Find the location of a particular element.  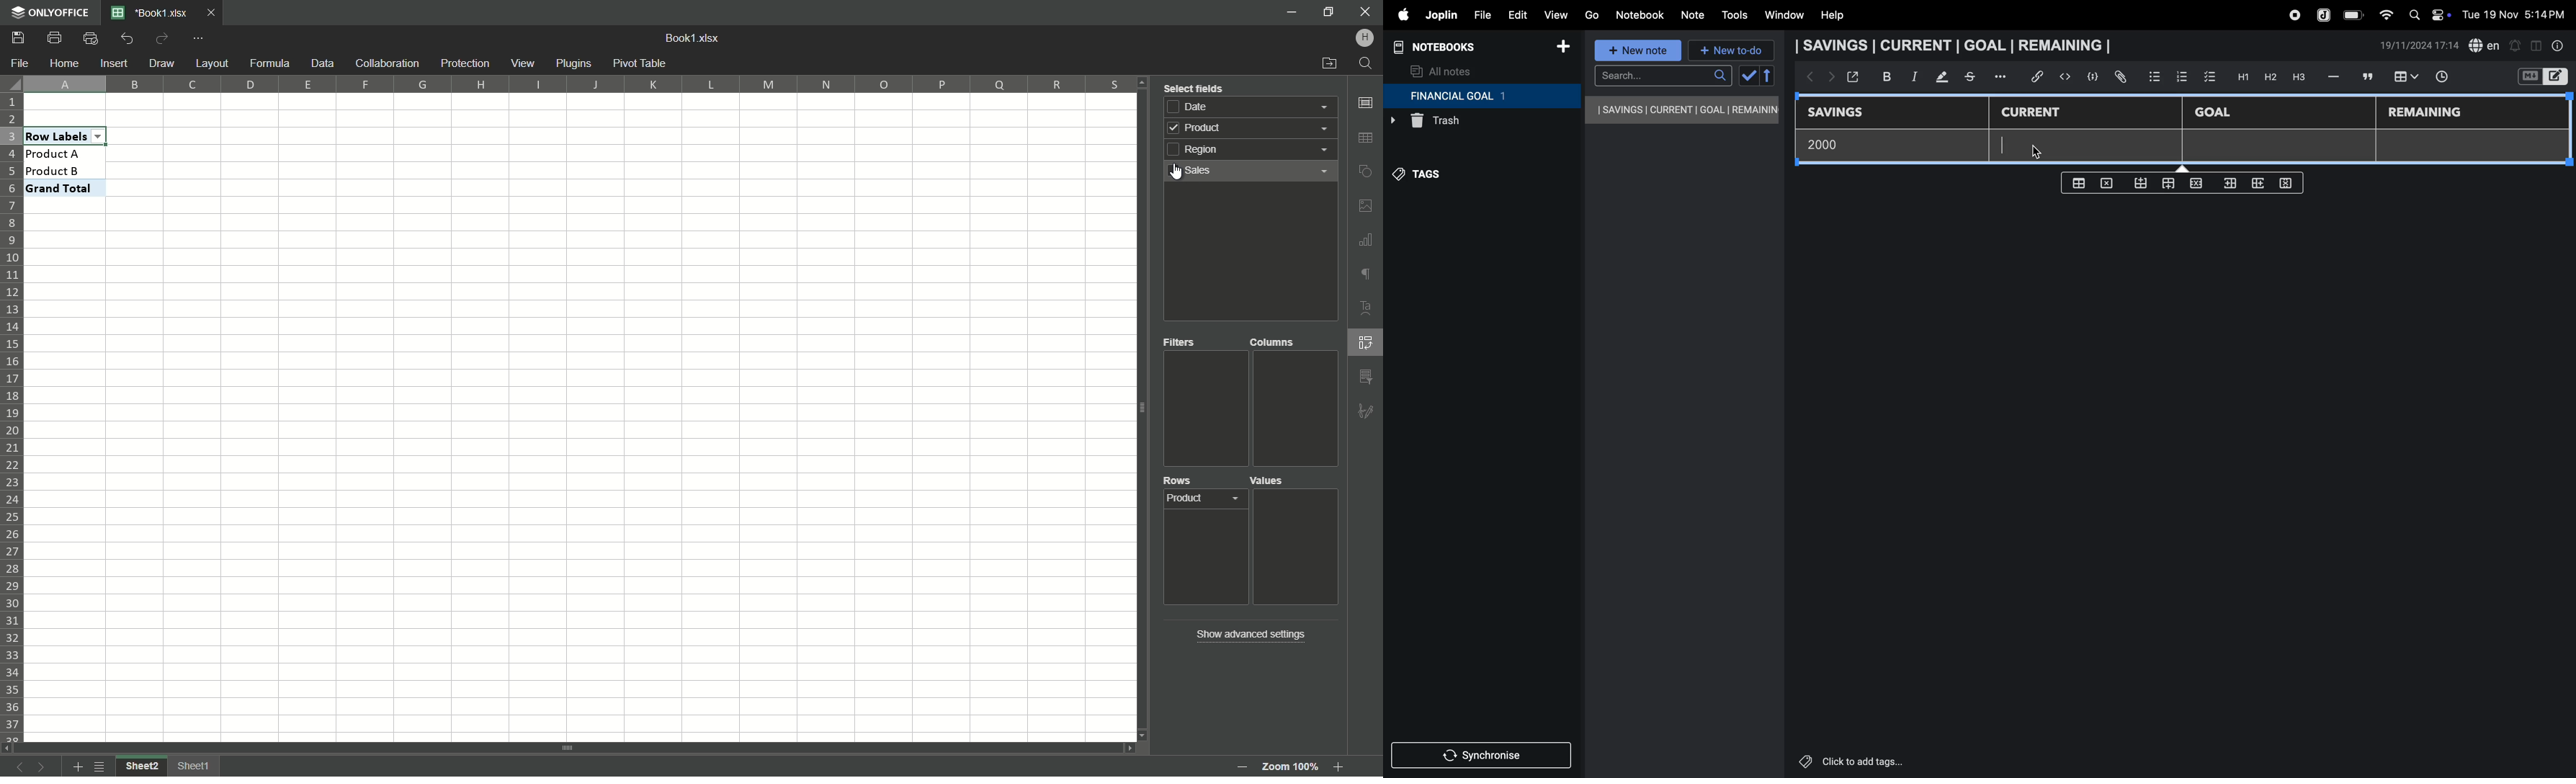

2000 is located at coordinates (1830, 144).